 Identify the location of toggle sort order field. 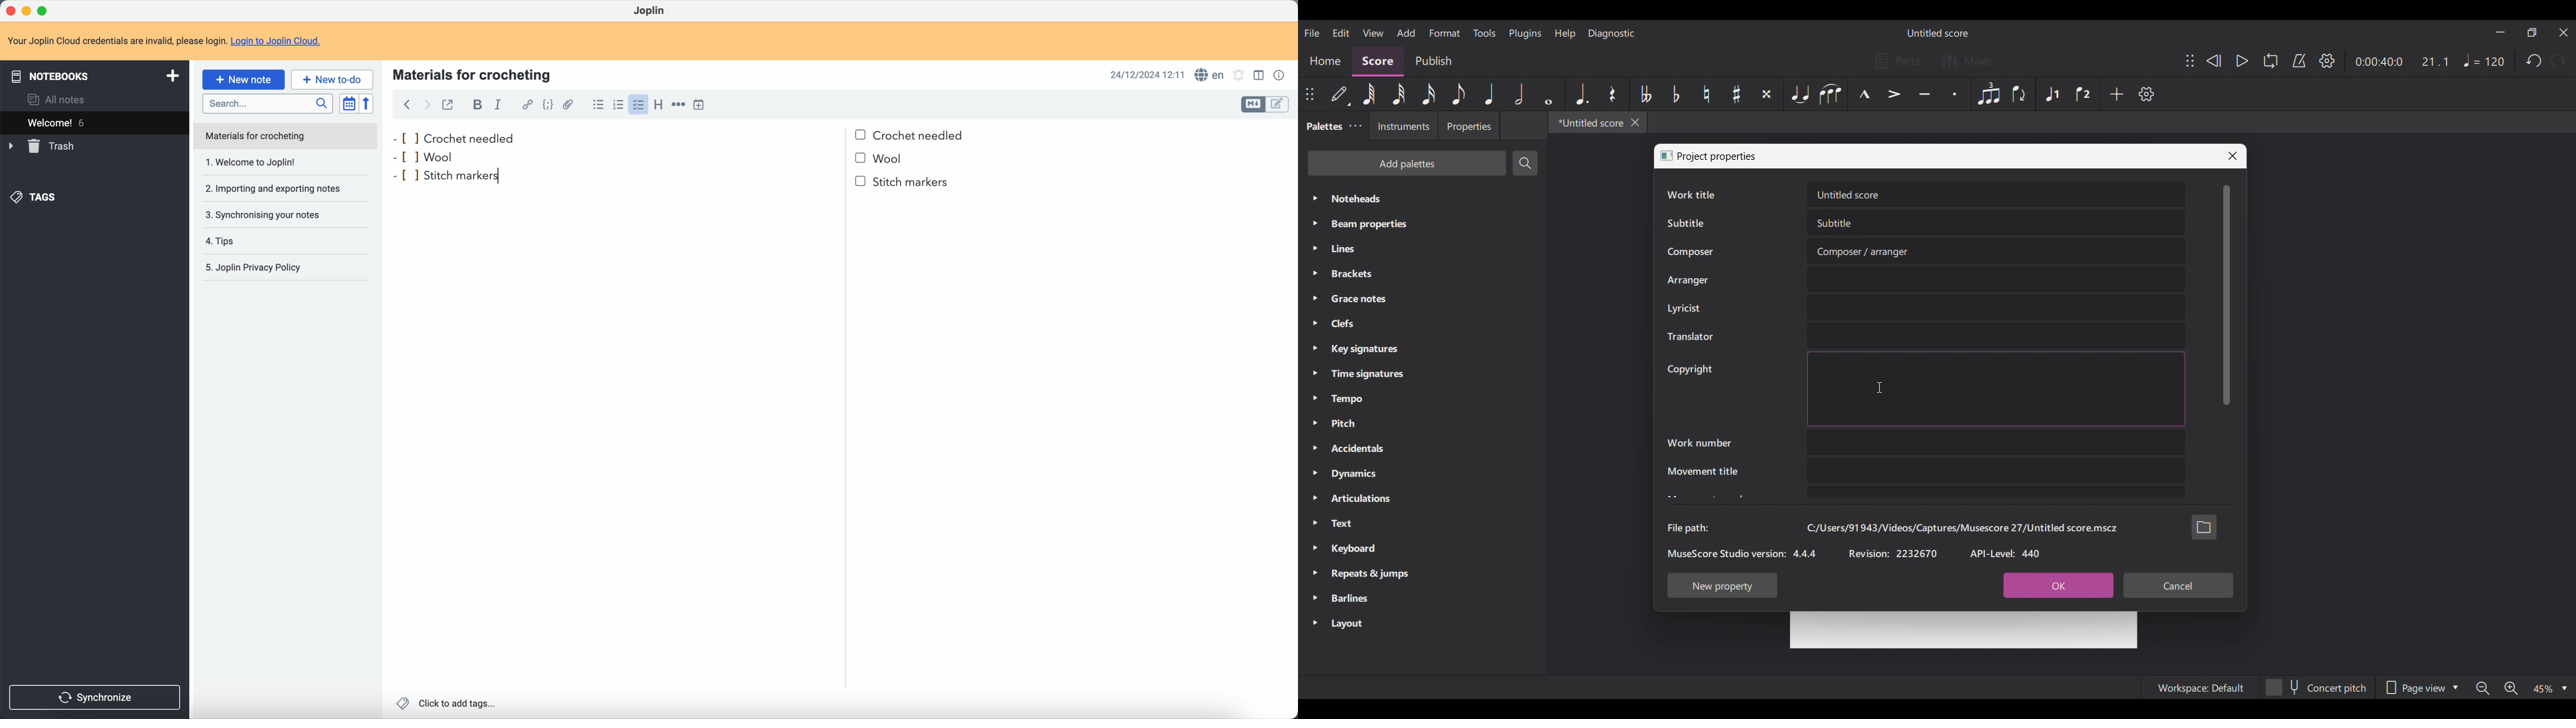
(348, 104).